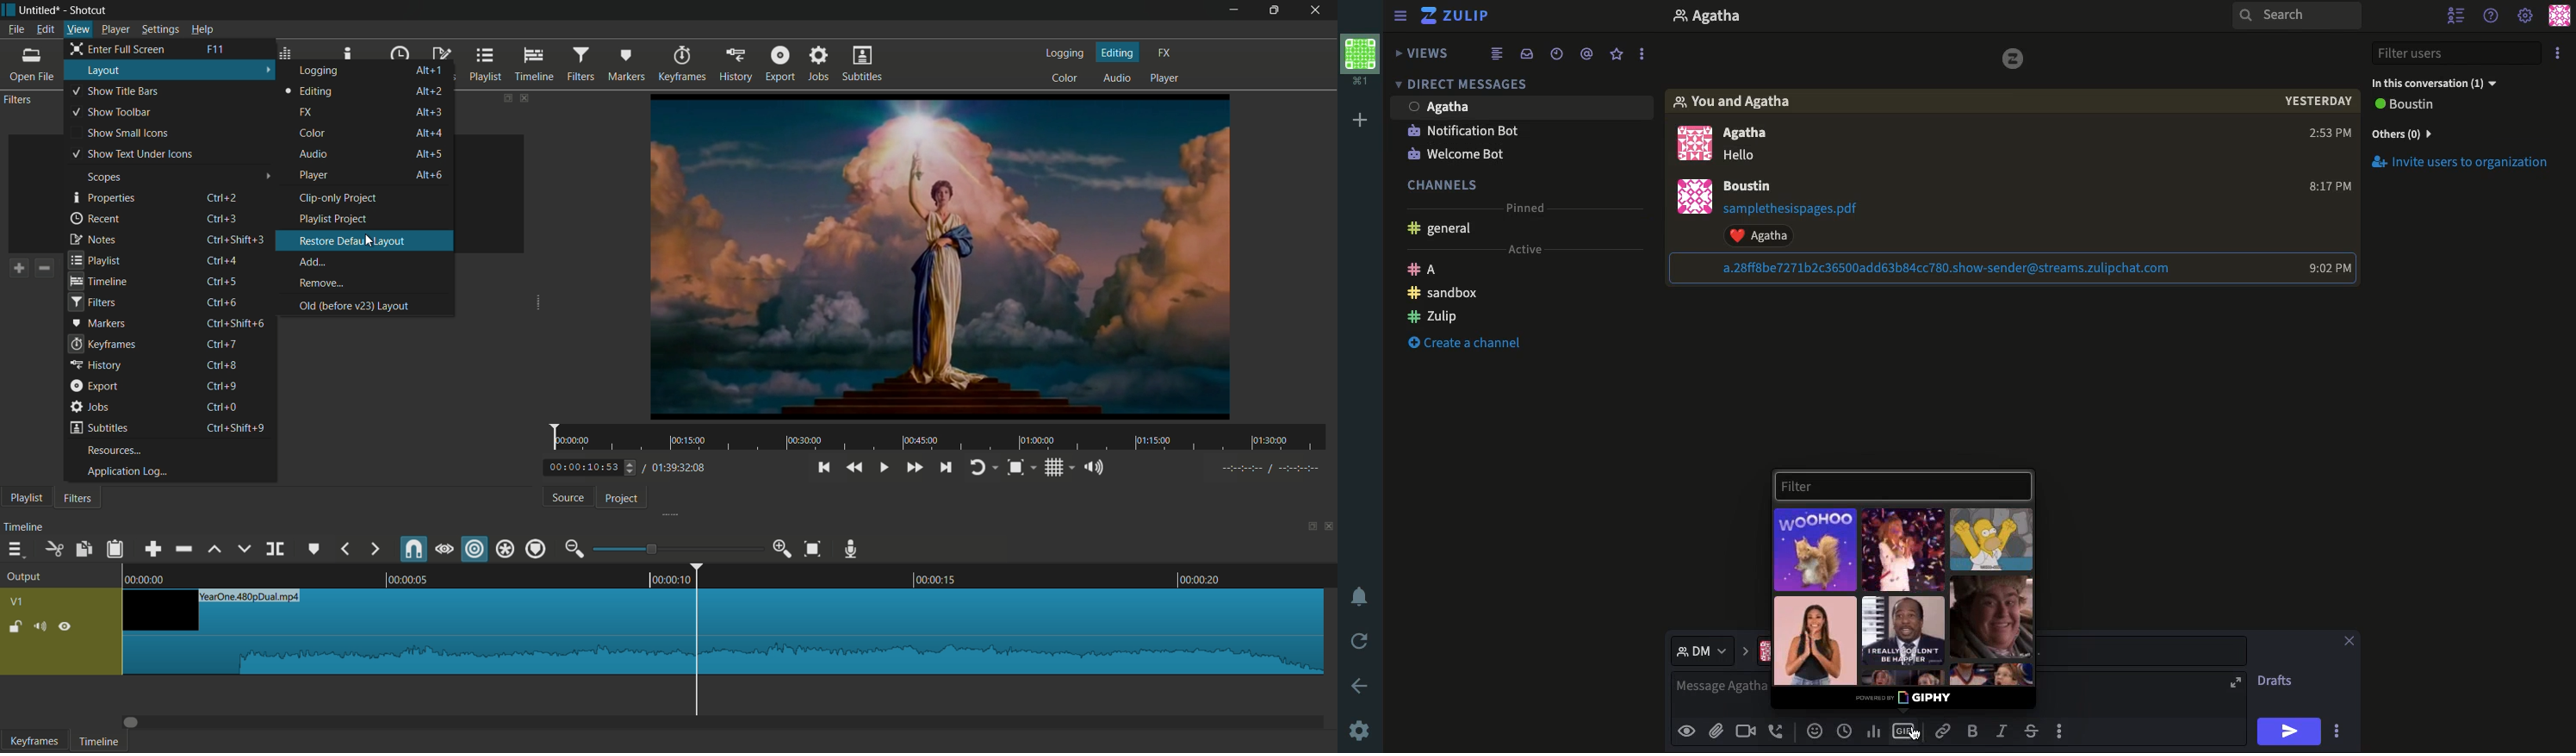 The width and height of the screenshot is (2576, 756). I want to click on audio, so click(1117, 77).